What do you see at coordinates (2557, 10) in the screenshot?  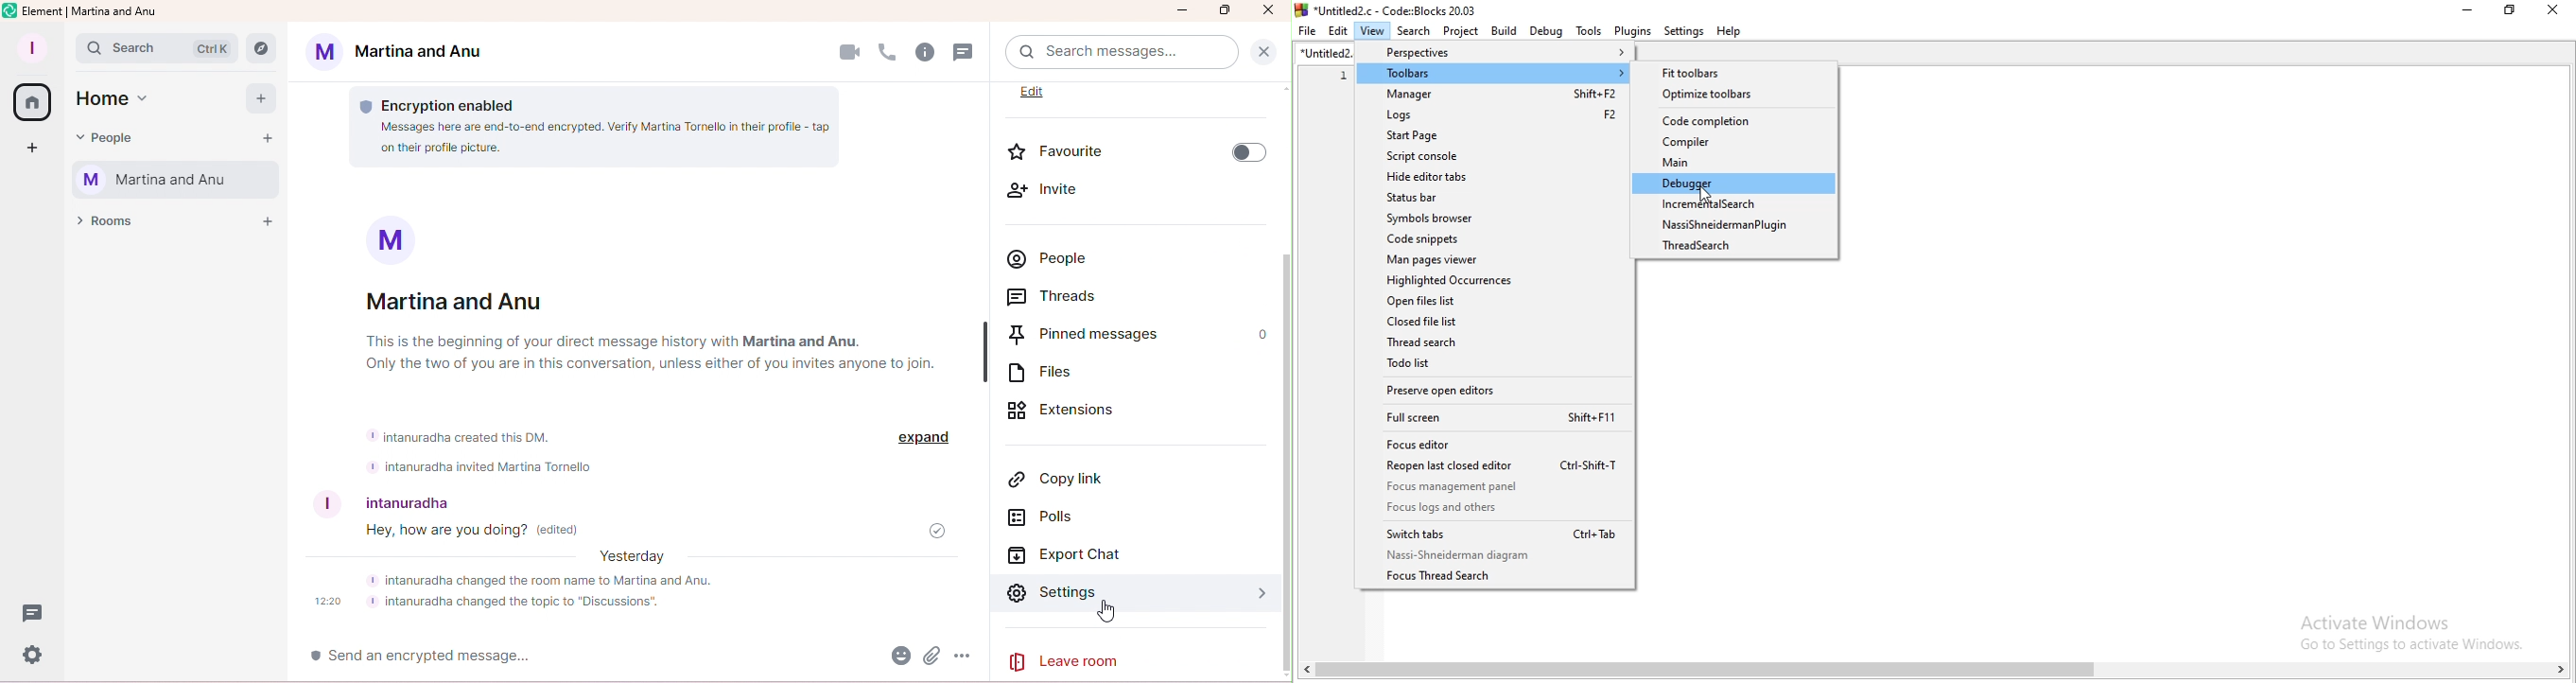 I see `close` at bounding box center [2557, 10].